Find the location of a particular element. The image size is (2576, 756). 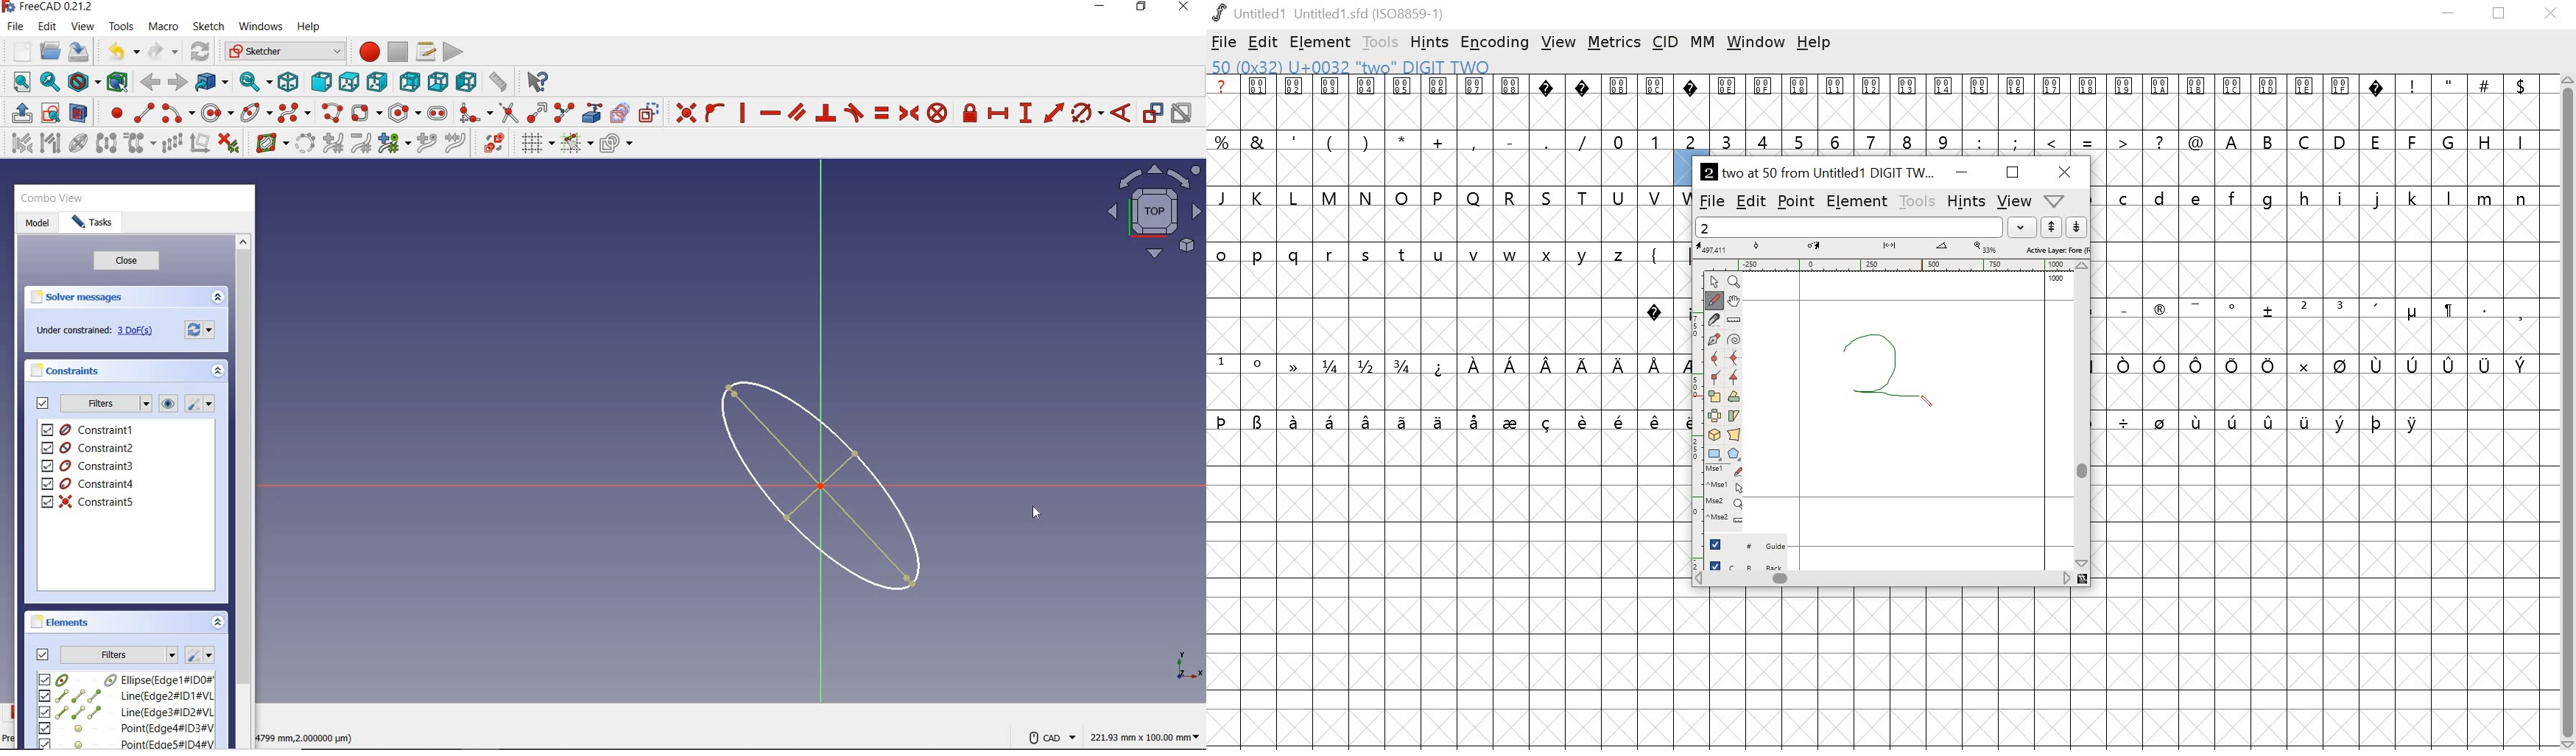

element1 is located at coordinates (124, 679).